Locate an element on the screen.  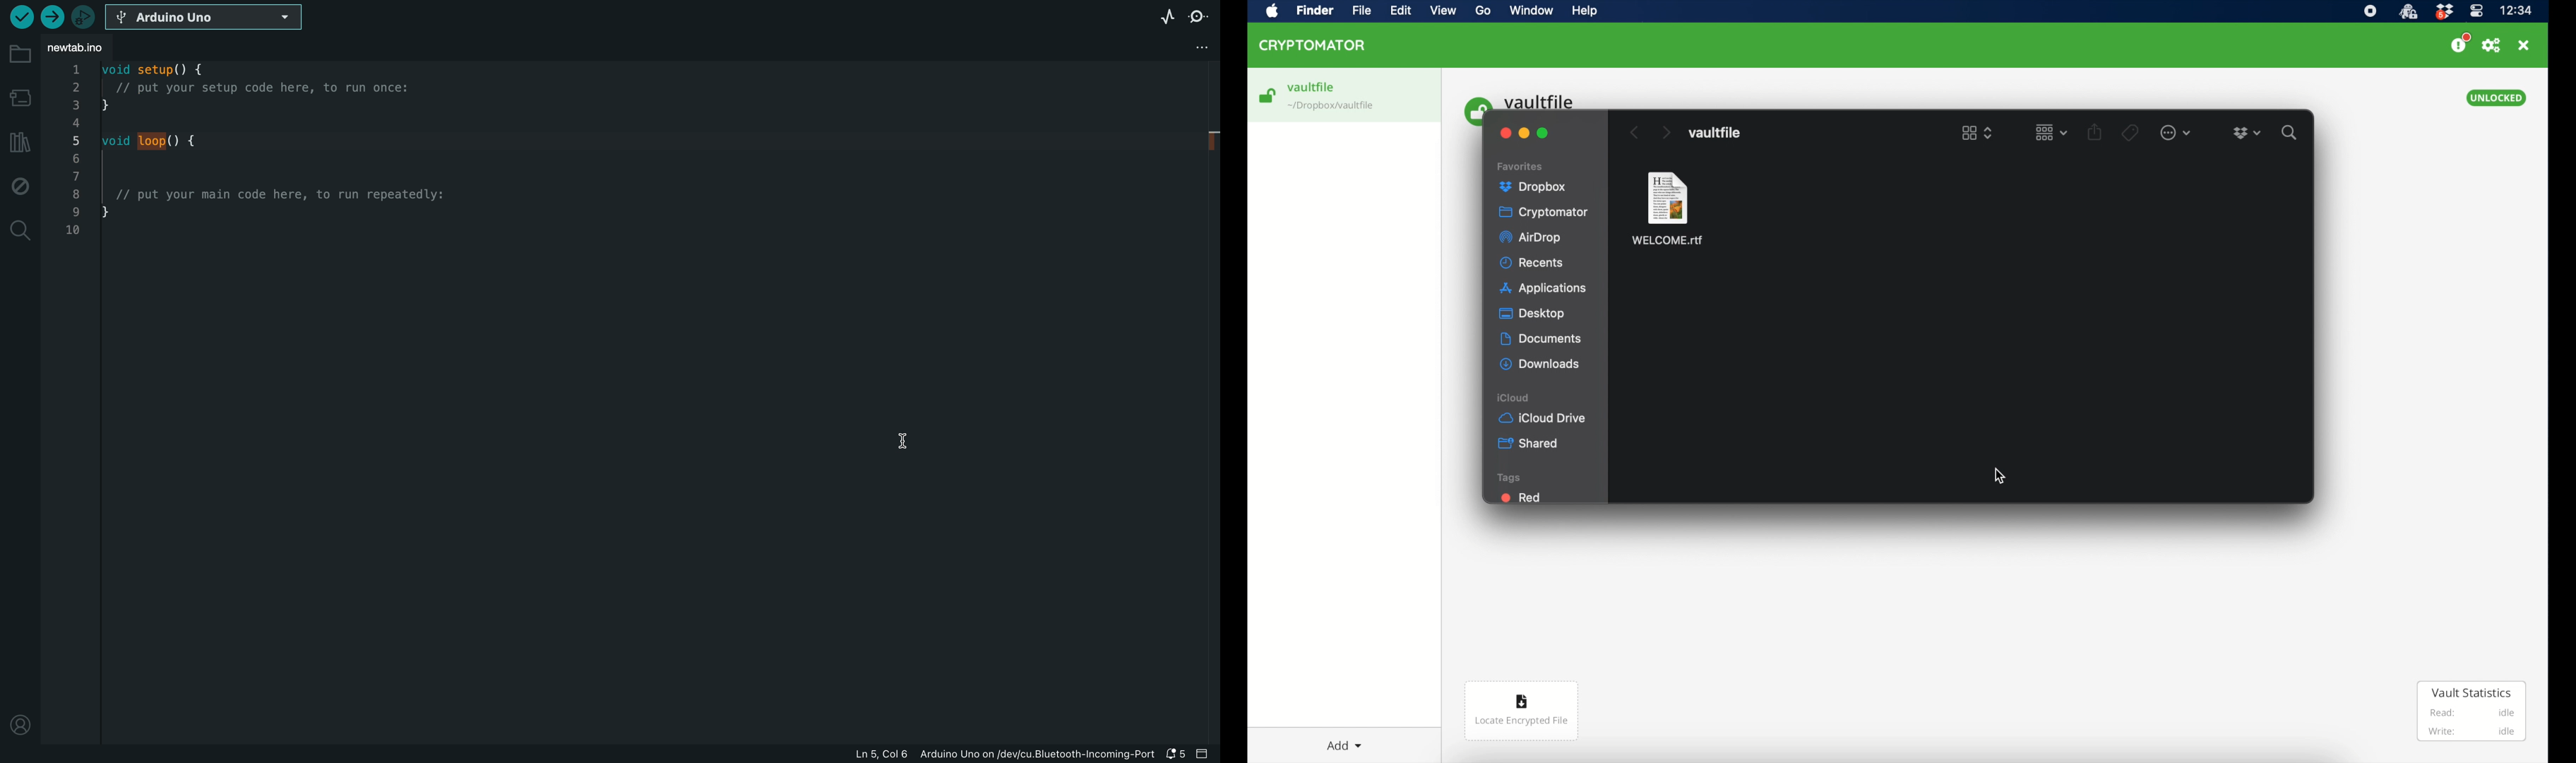
serial monitor is located at coordinates (1198, 17).